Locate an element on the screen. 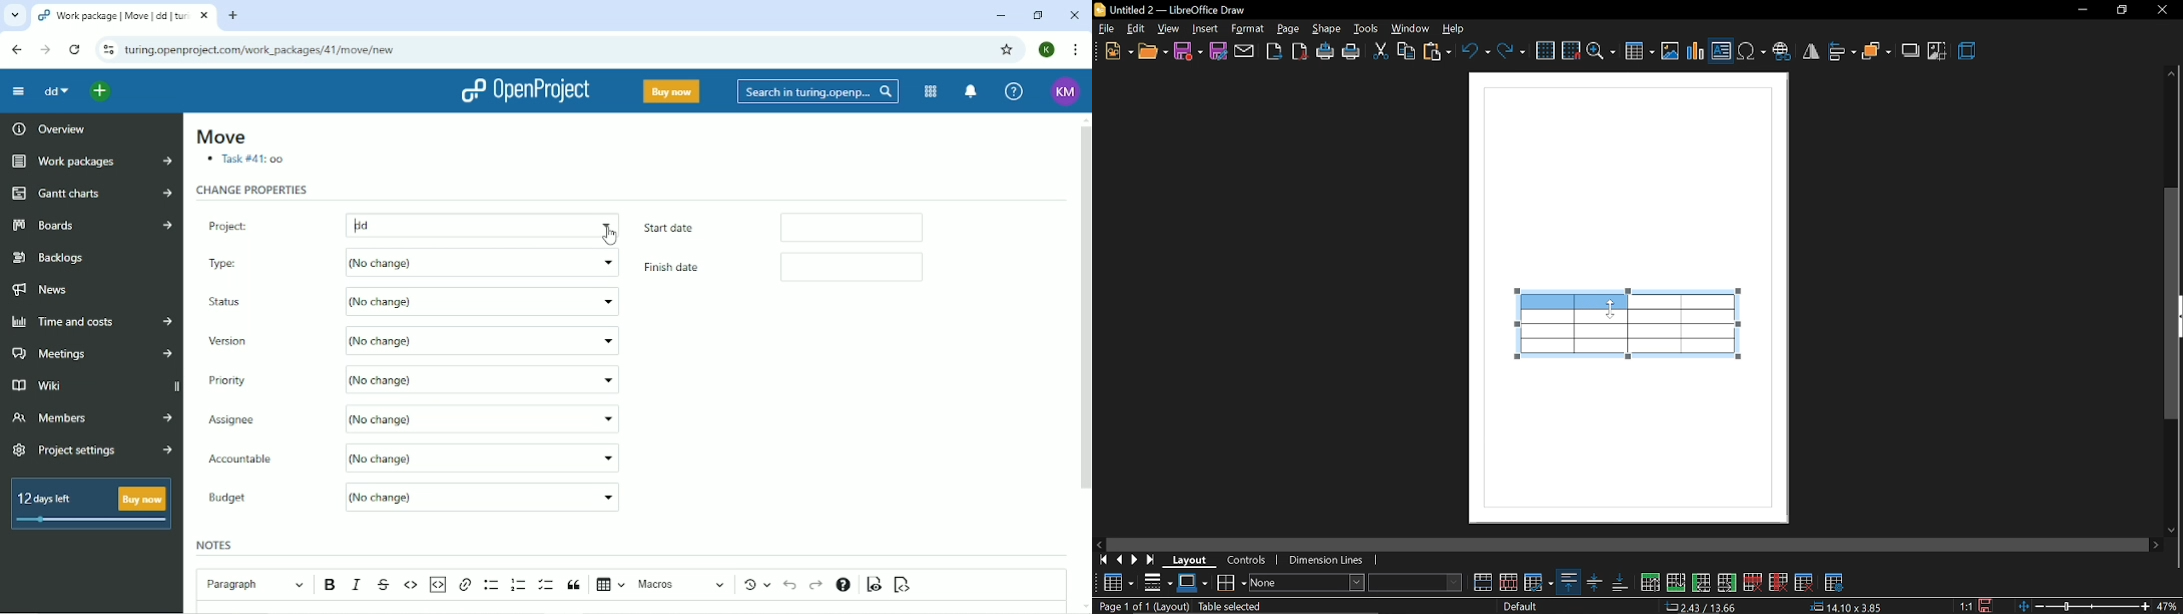 The width and height of the screenshot is (2184, 616). Site is located at coordinates (260, 51).